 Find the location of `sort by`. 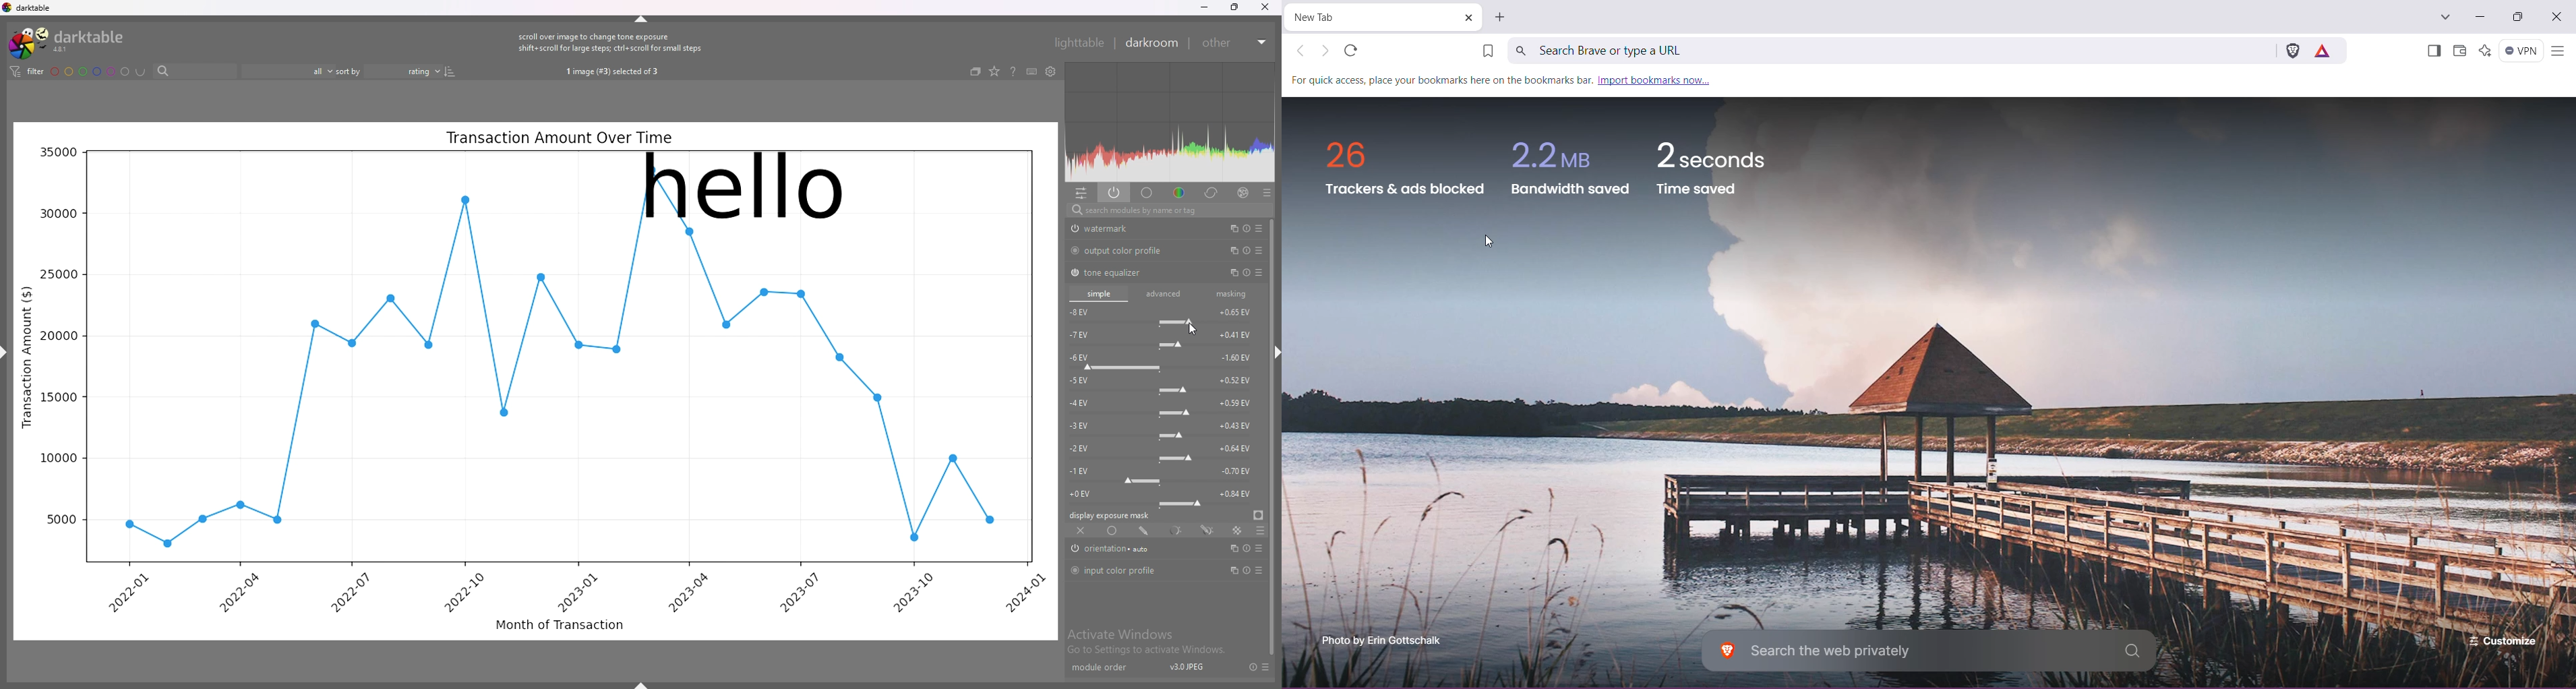

sort by is located at coordinates (350, 71).